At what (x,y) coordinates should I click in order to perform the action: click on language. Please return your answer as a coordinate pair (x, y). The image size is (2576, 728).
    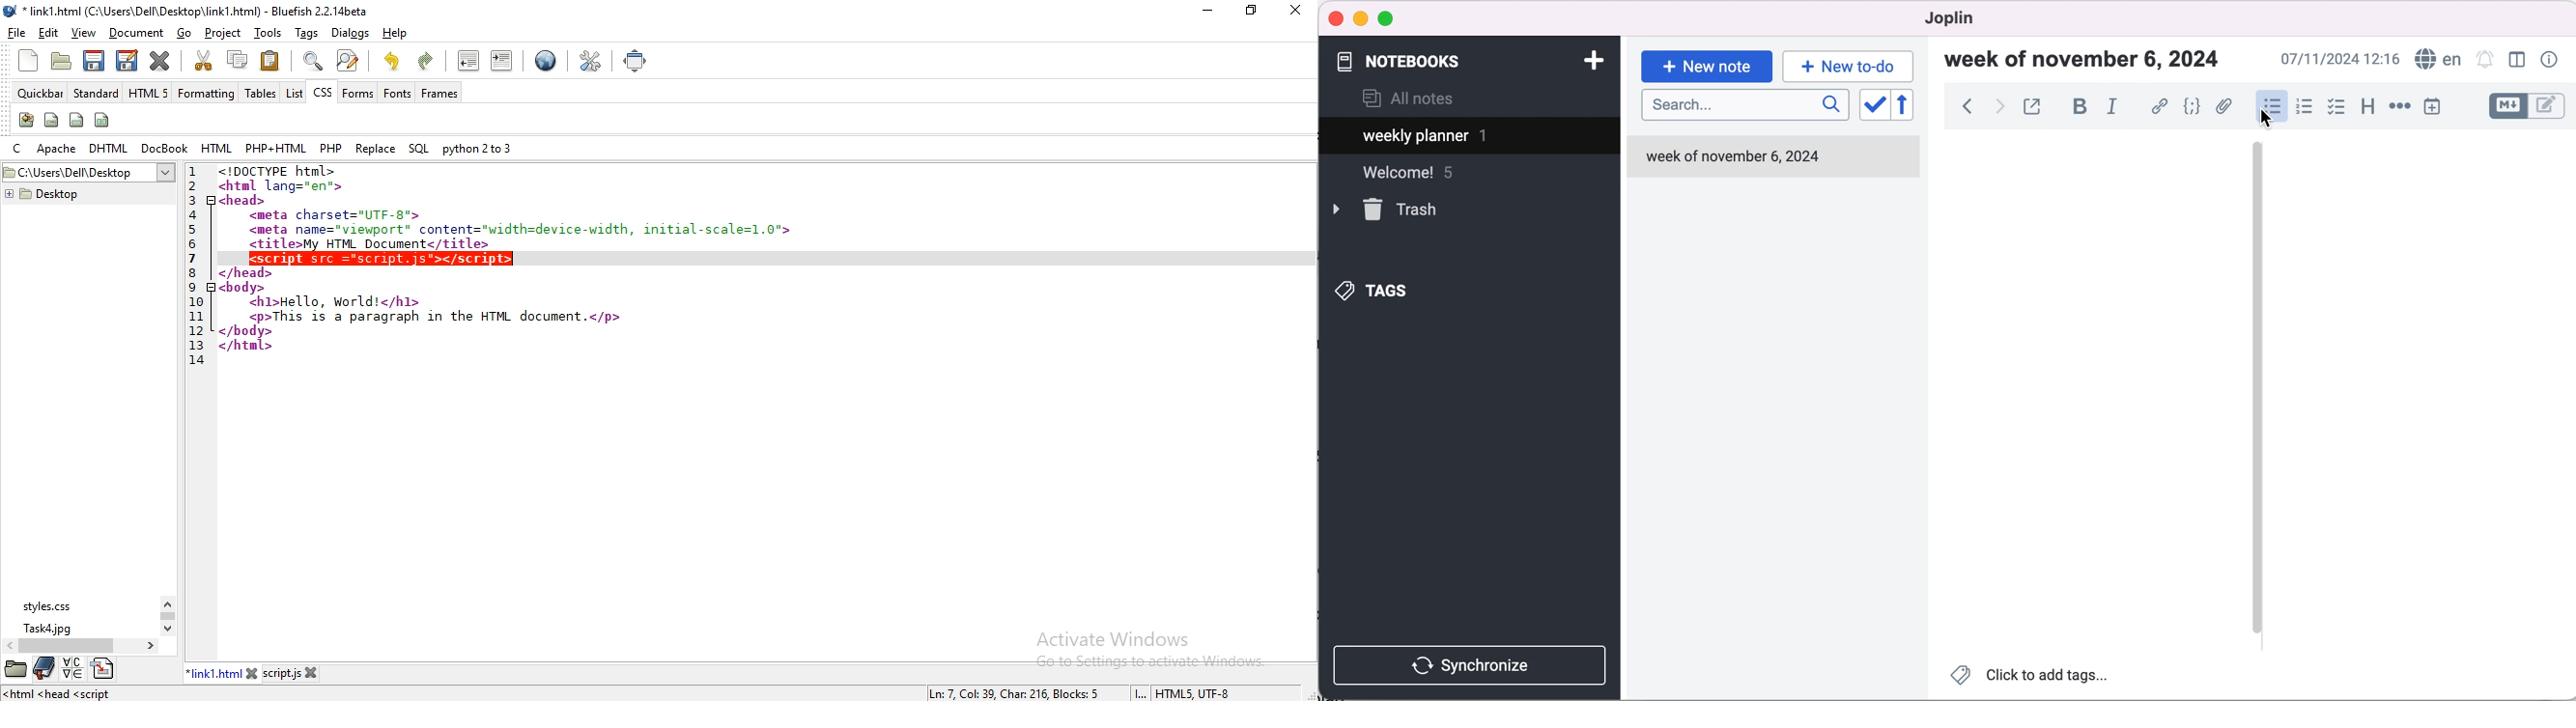
    Looking at the image, I should click on (2436, 60).